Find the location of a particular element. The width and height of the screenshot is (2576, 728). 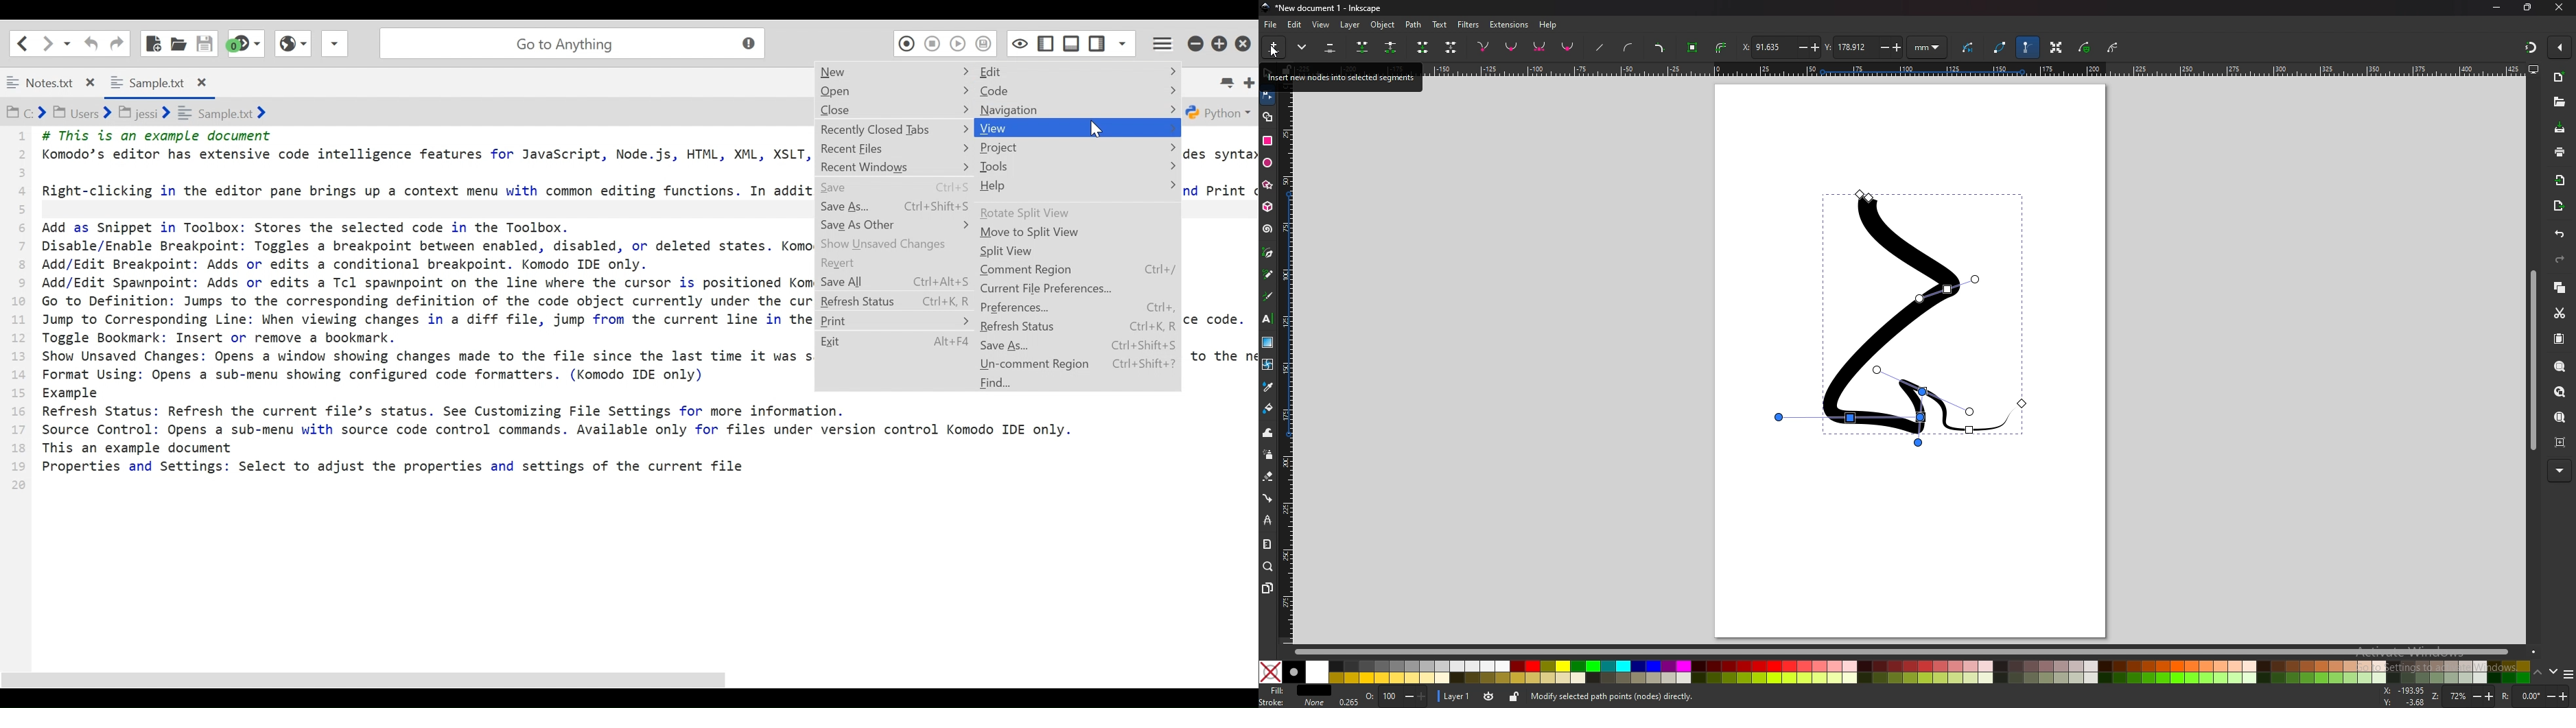

new is located at coordinates (2560, 78).